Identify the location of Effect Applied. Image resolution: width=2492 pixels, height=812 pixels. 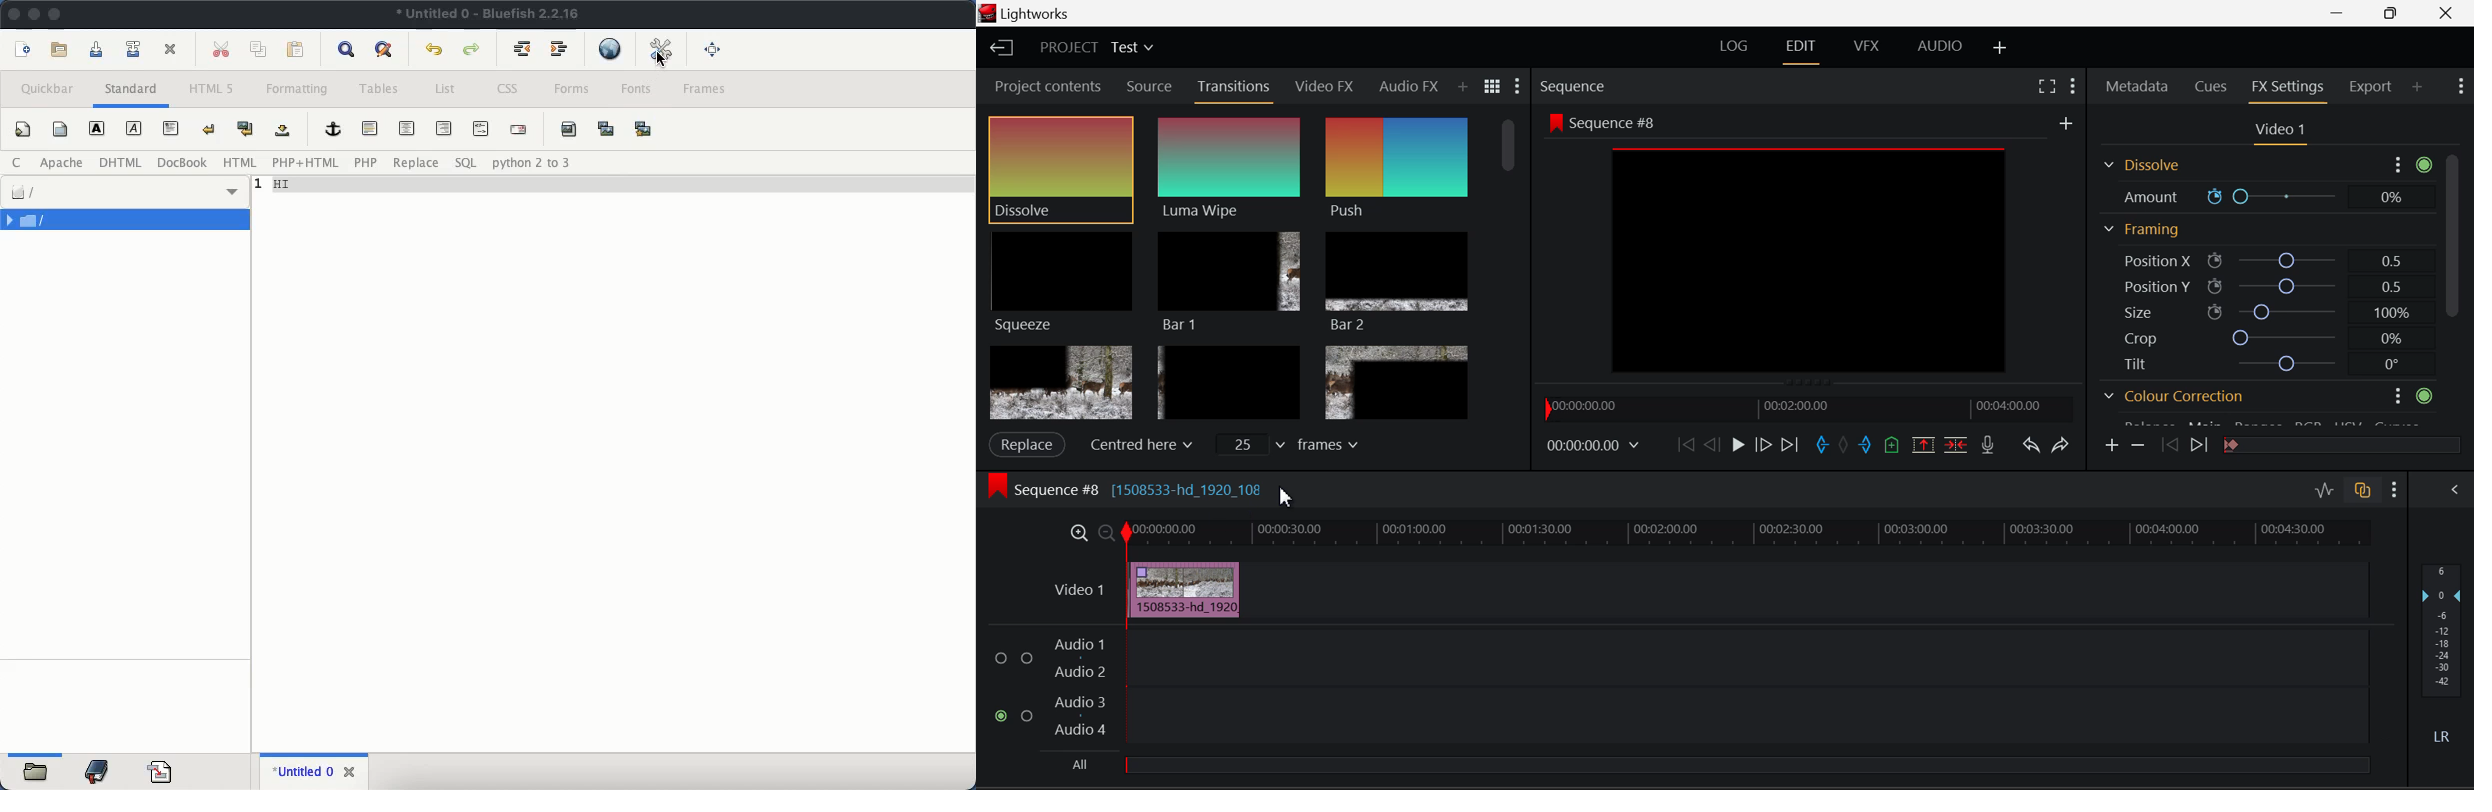
(1187, 592).